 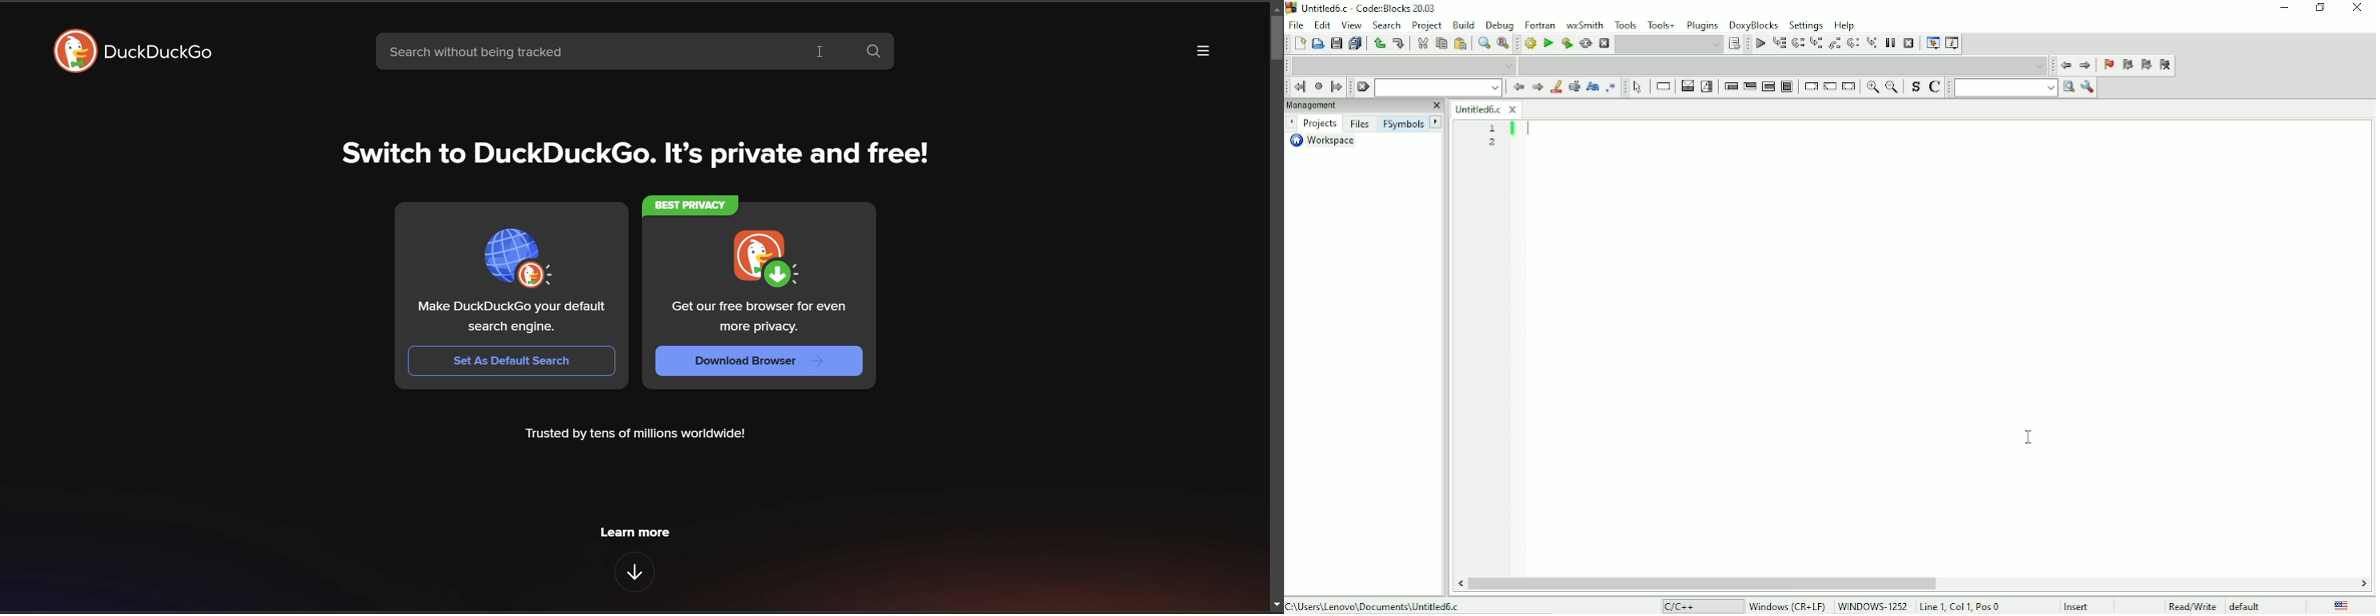 What do you see at coordinates (1360, 124) in the screenshot?
I see `Files` at bounding box center [1360, 124].